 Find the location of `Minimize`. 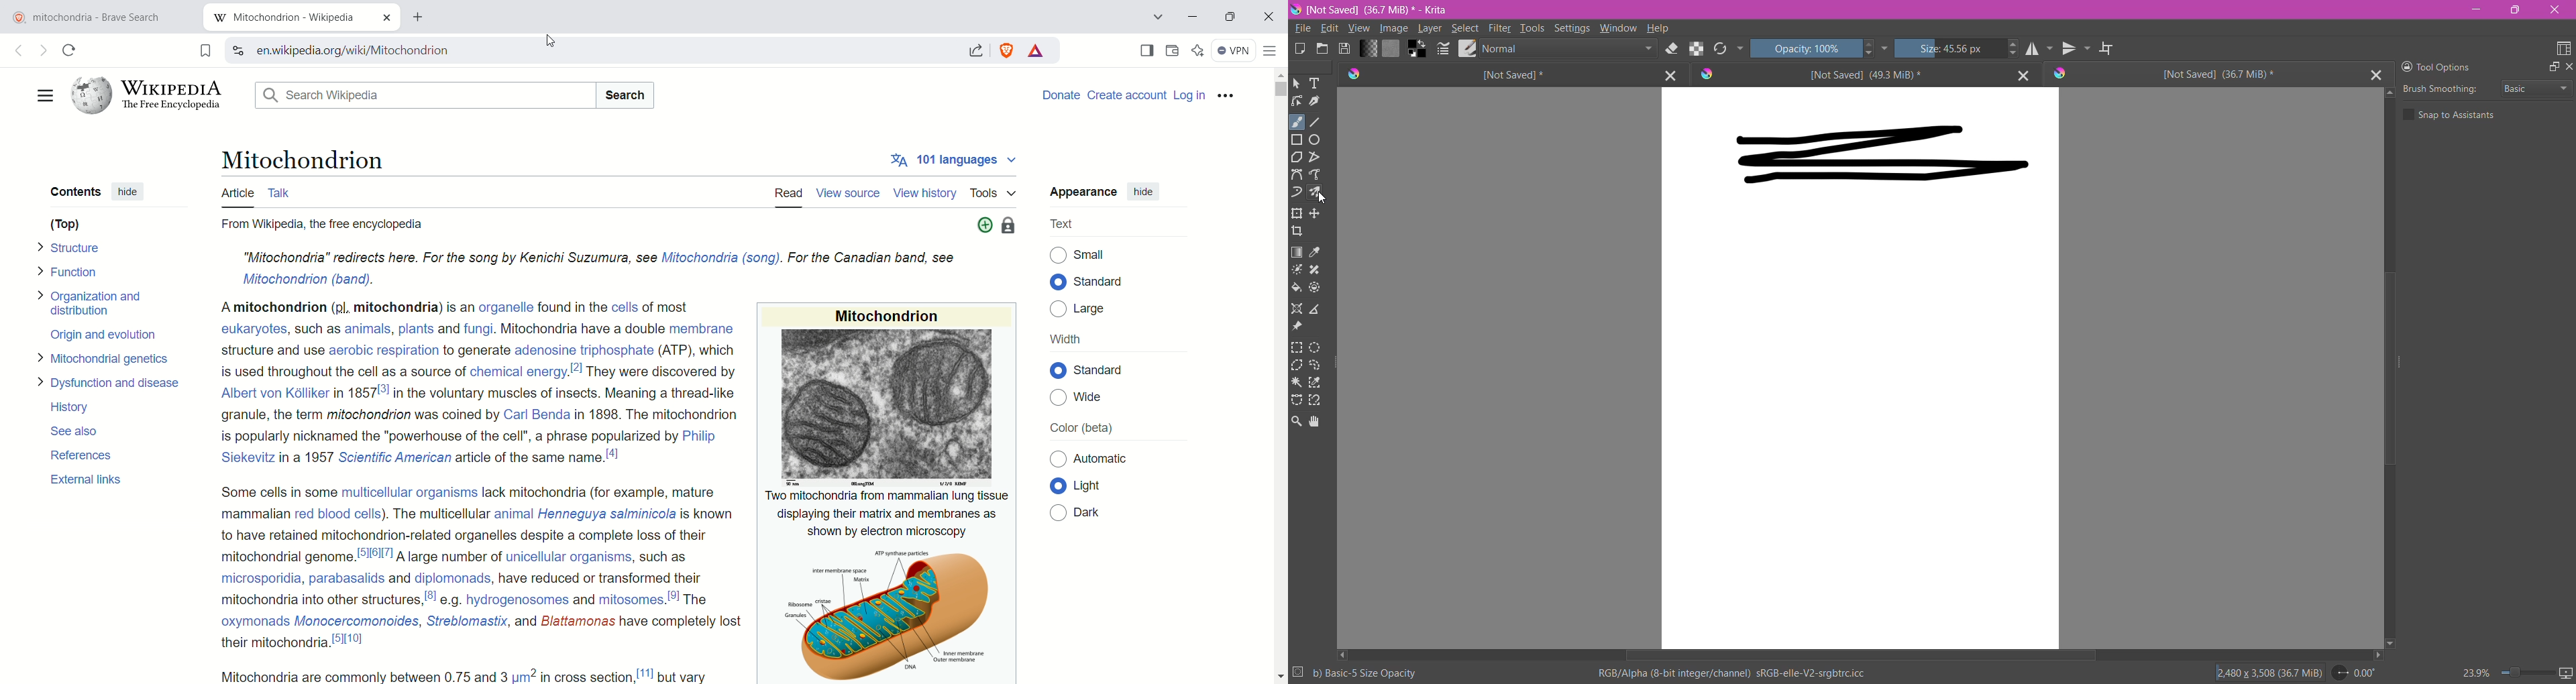

Minimize is located at coordinates (2475, 9).